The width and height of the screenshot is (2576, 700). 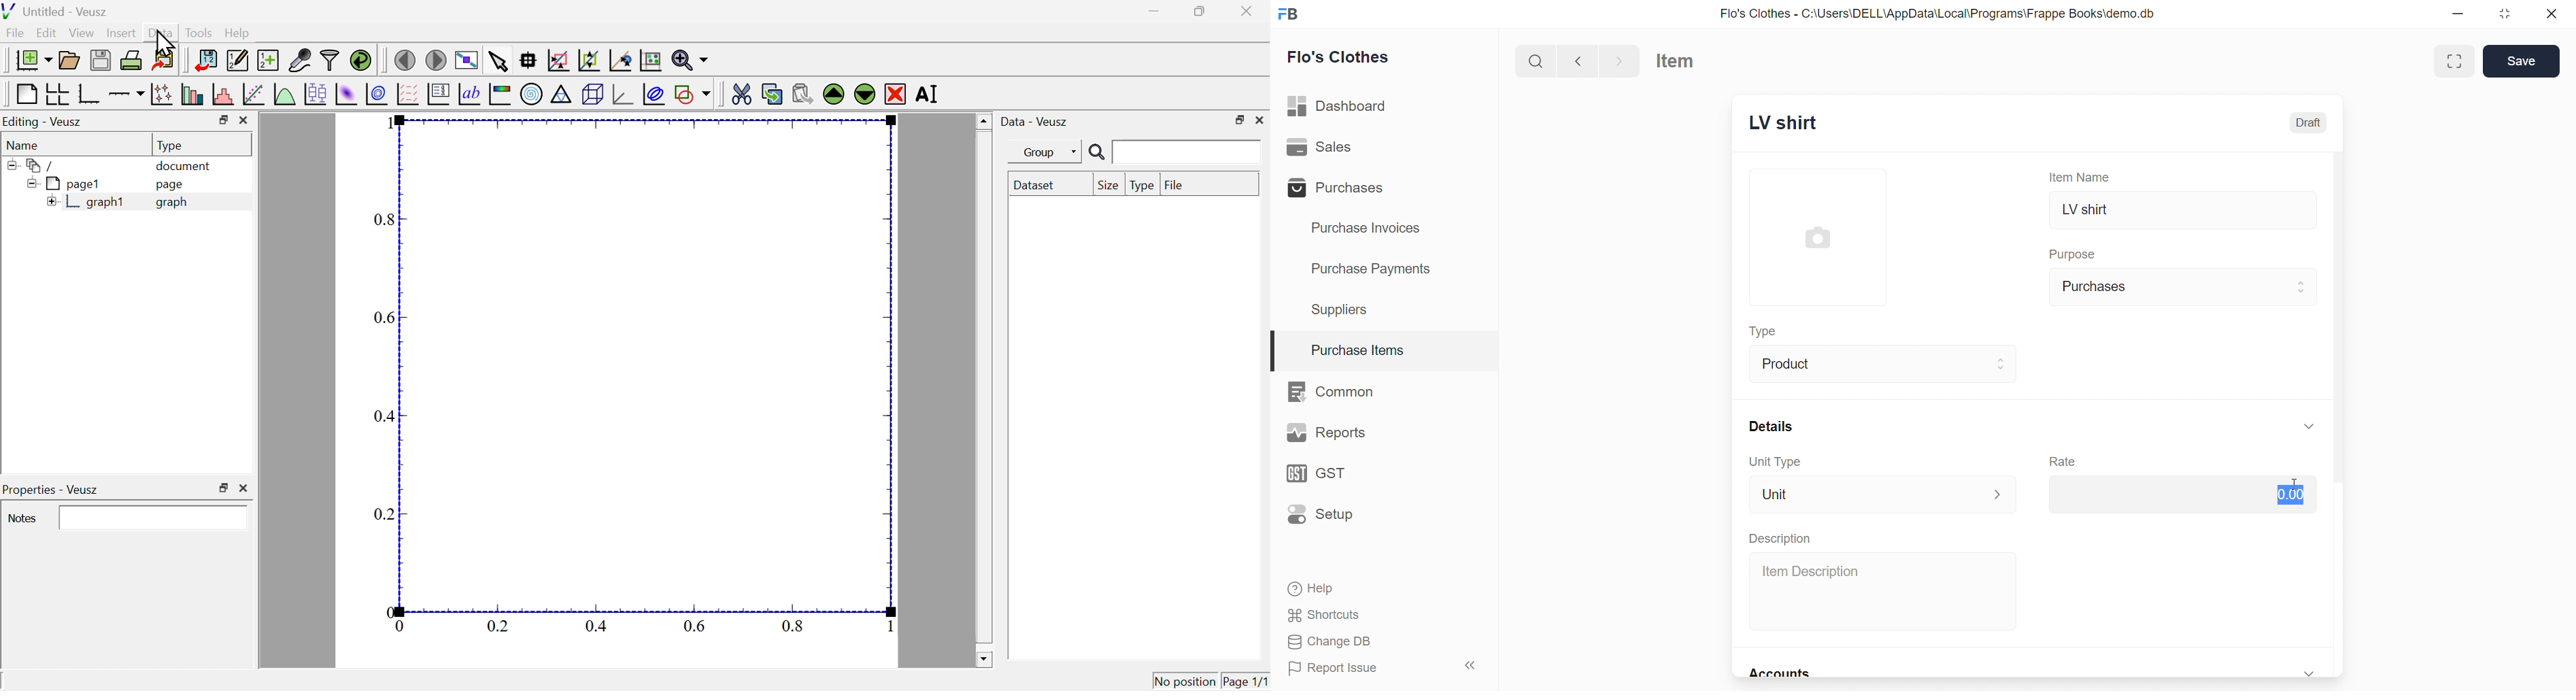 I want to click on Purchase Items, so click(x=1385, y=346).